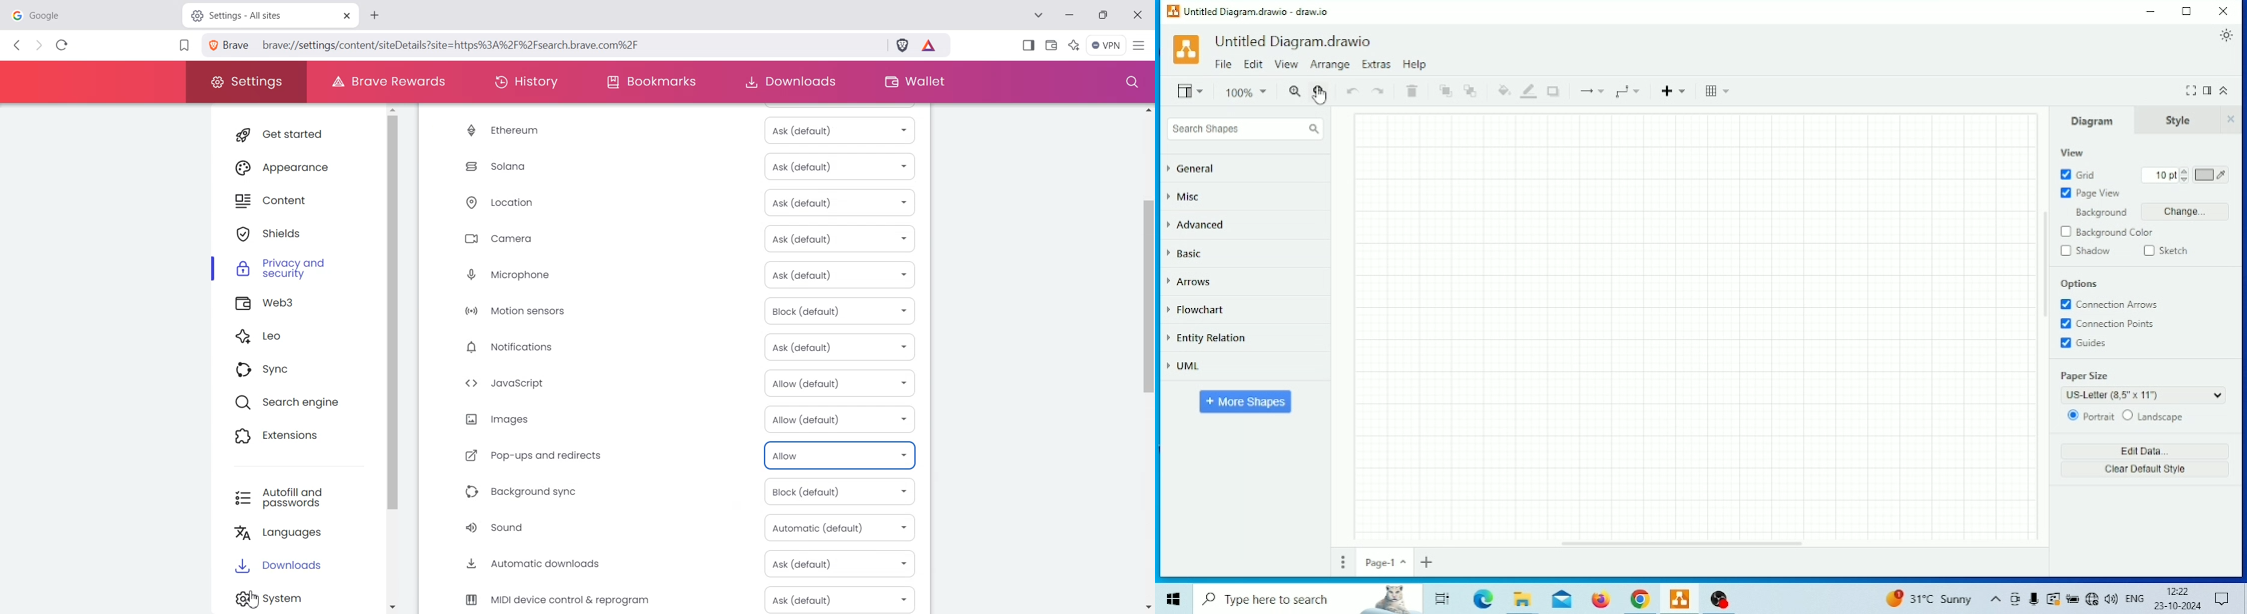 The width and height of the screenshot is (2268, 616). I want to click on Advanced, so click(1197, 224).